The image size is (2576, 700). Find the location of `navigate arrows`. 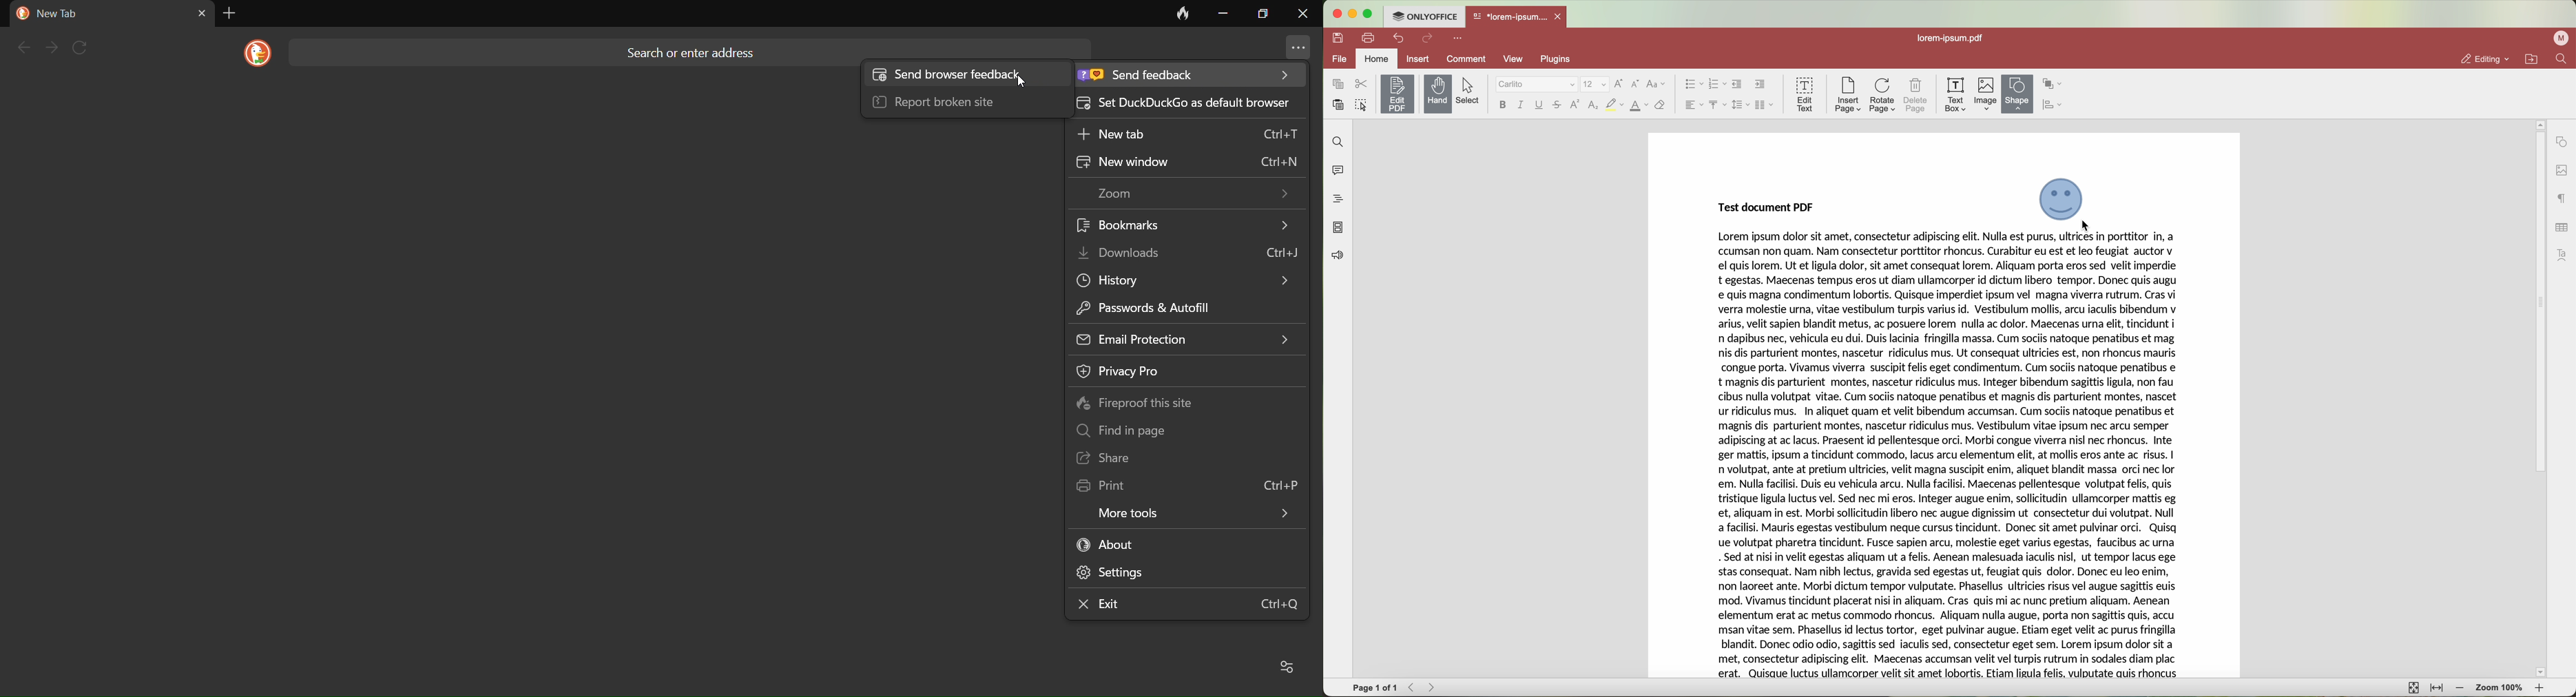

navigate arrows is located at coordinates (1424, 688).